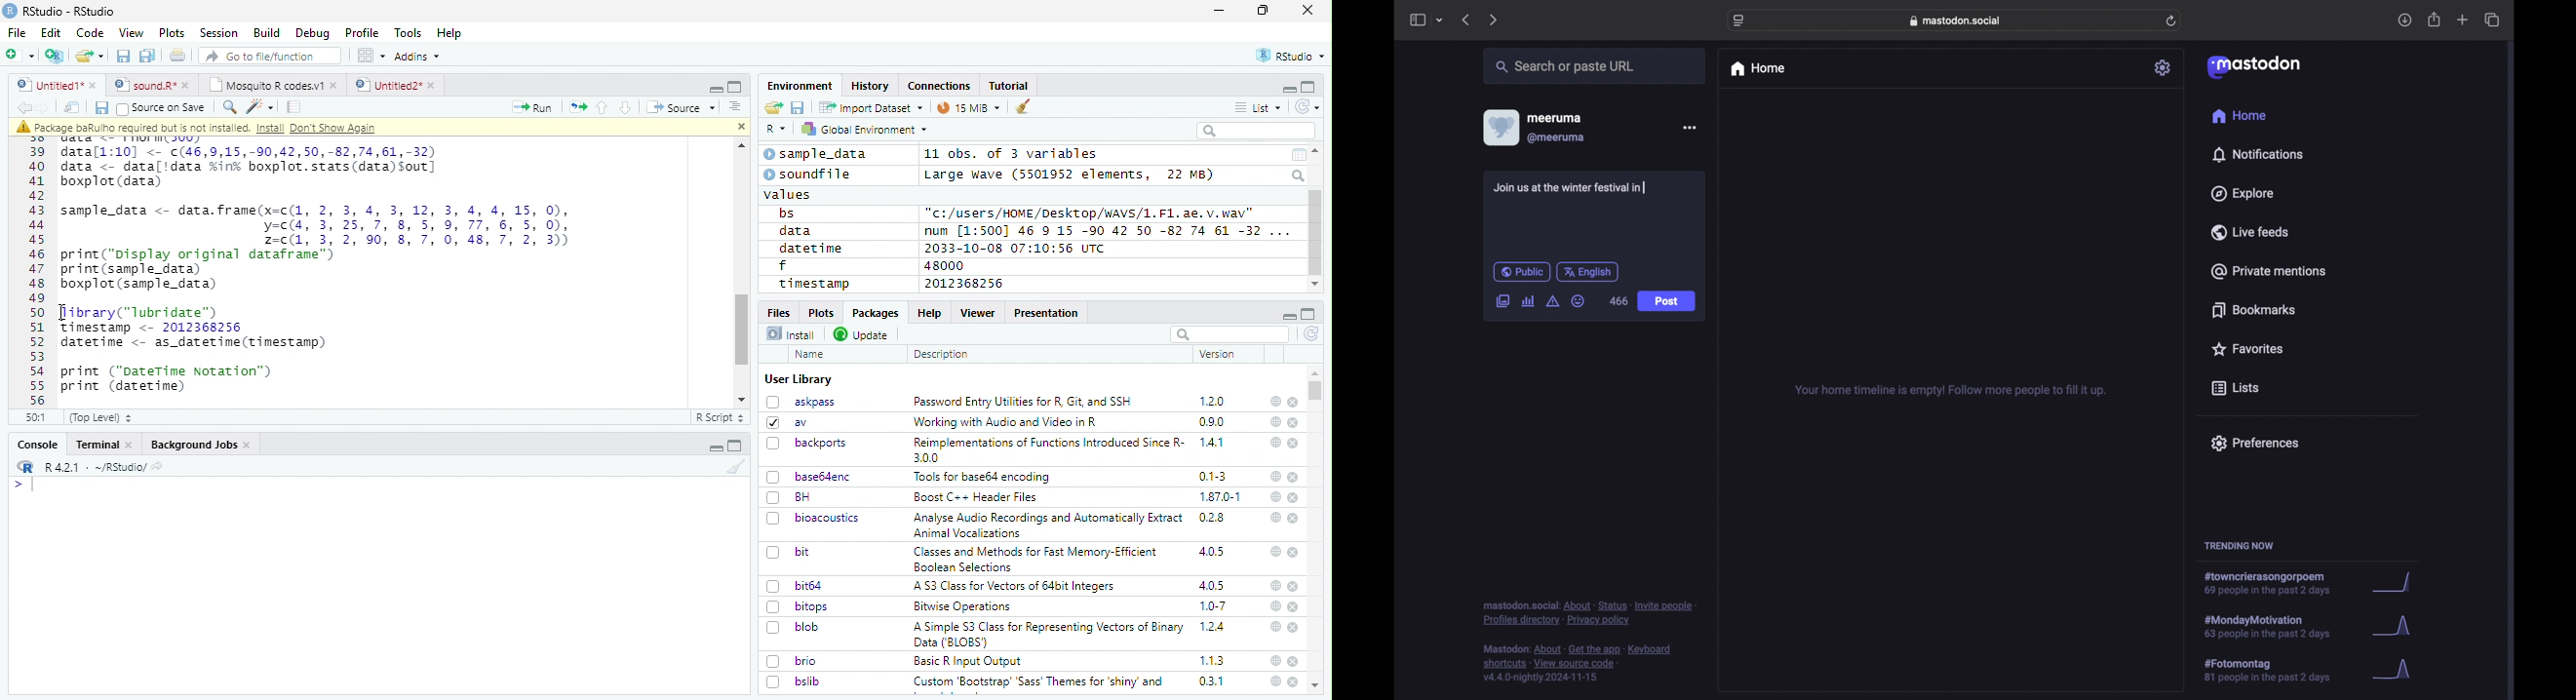  Describe the element at coordinates (55, 56) in the screenshot. I see `Create a project` at that location.